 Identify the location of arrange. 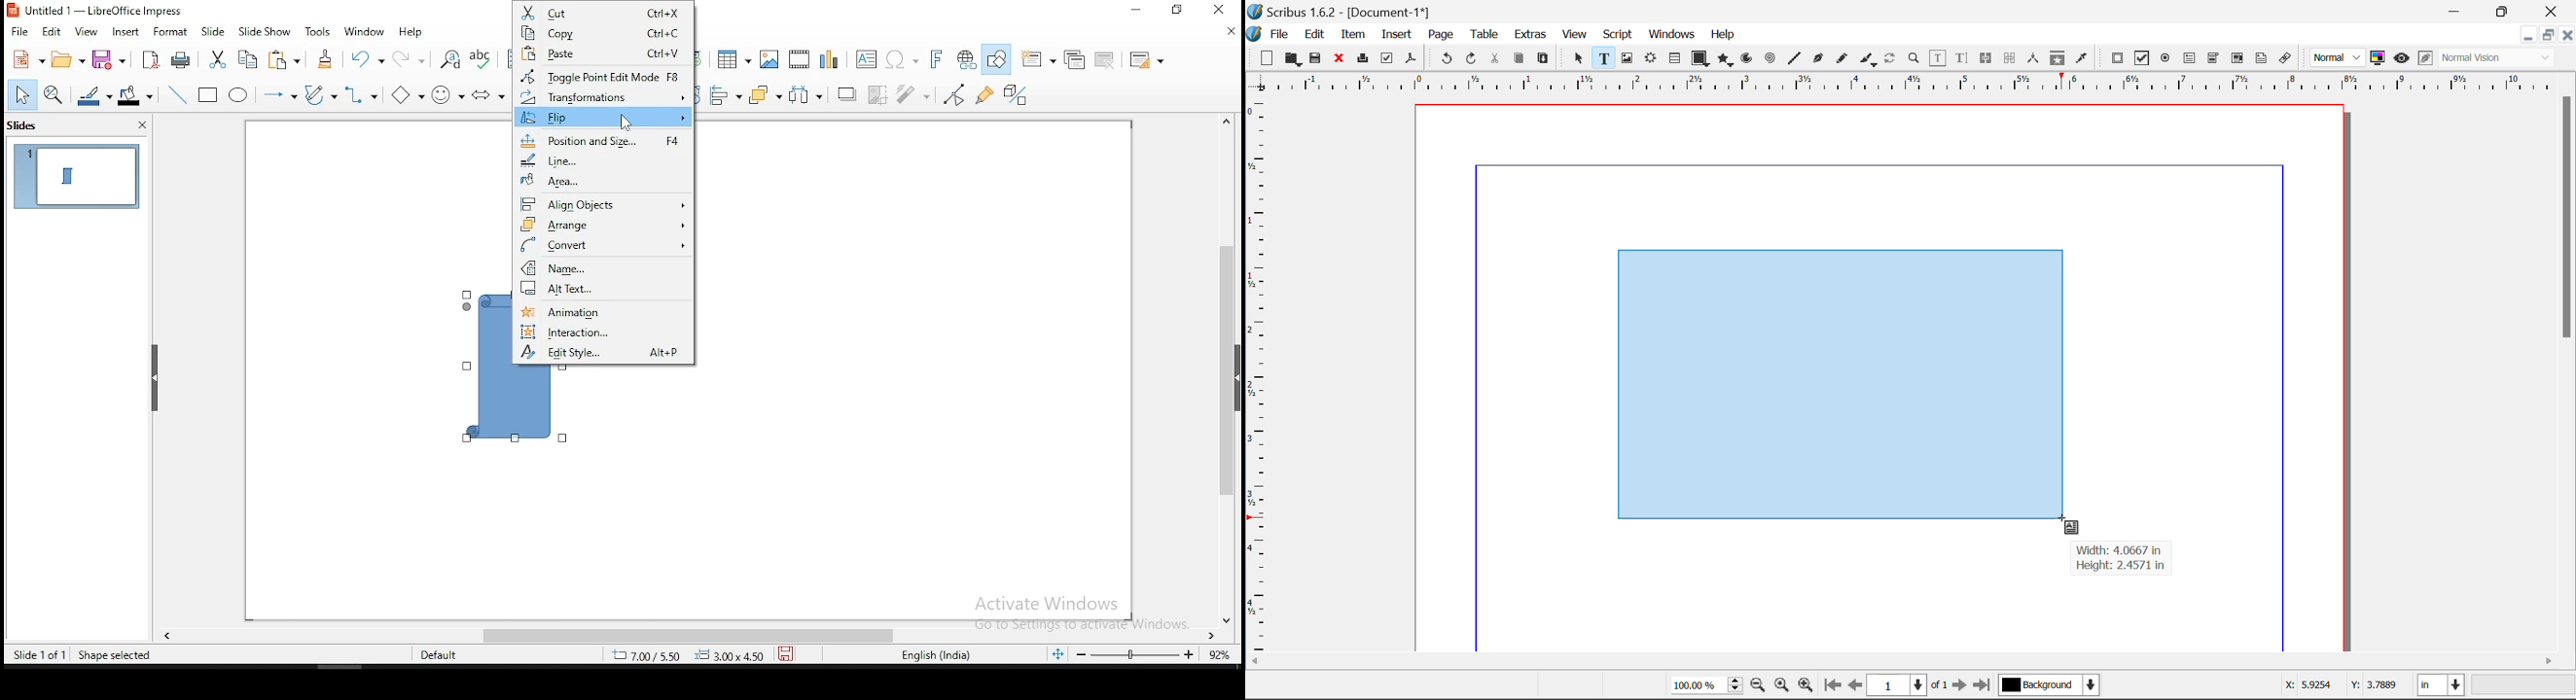
(599, 226).